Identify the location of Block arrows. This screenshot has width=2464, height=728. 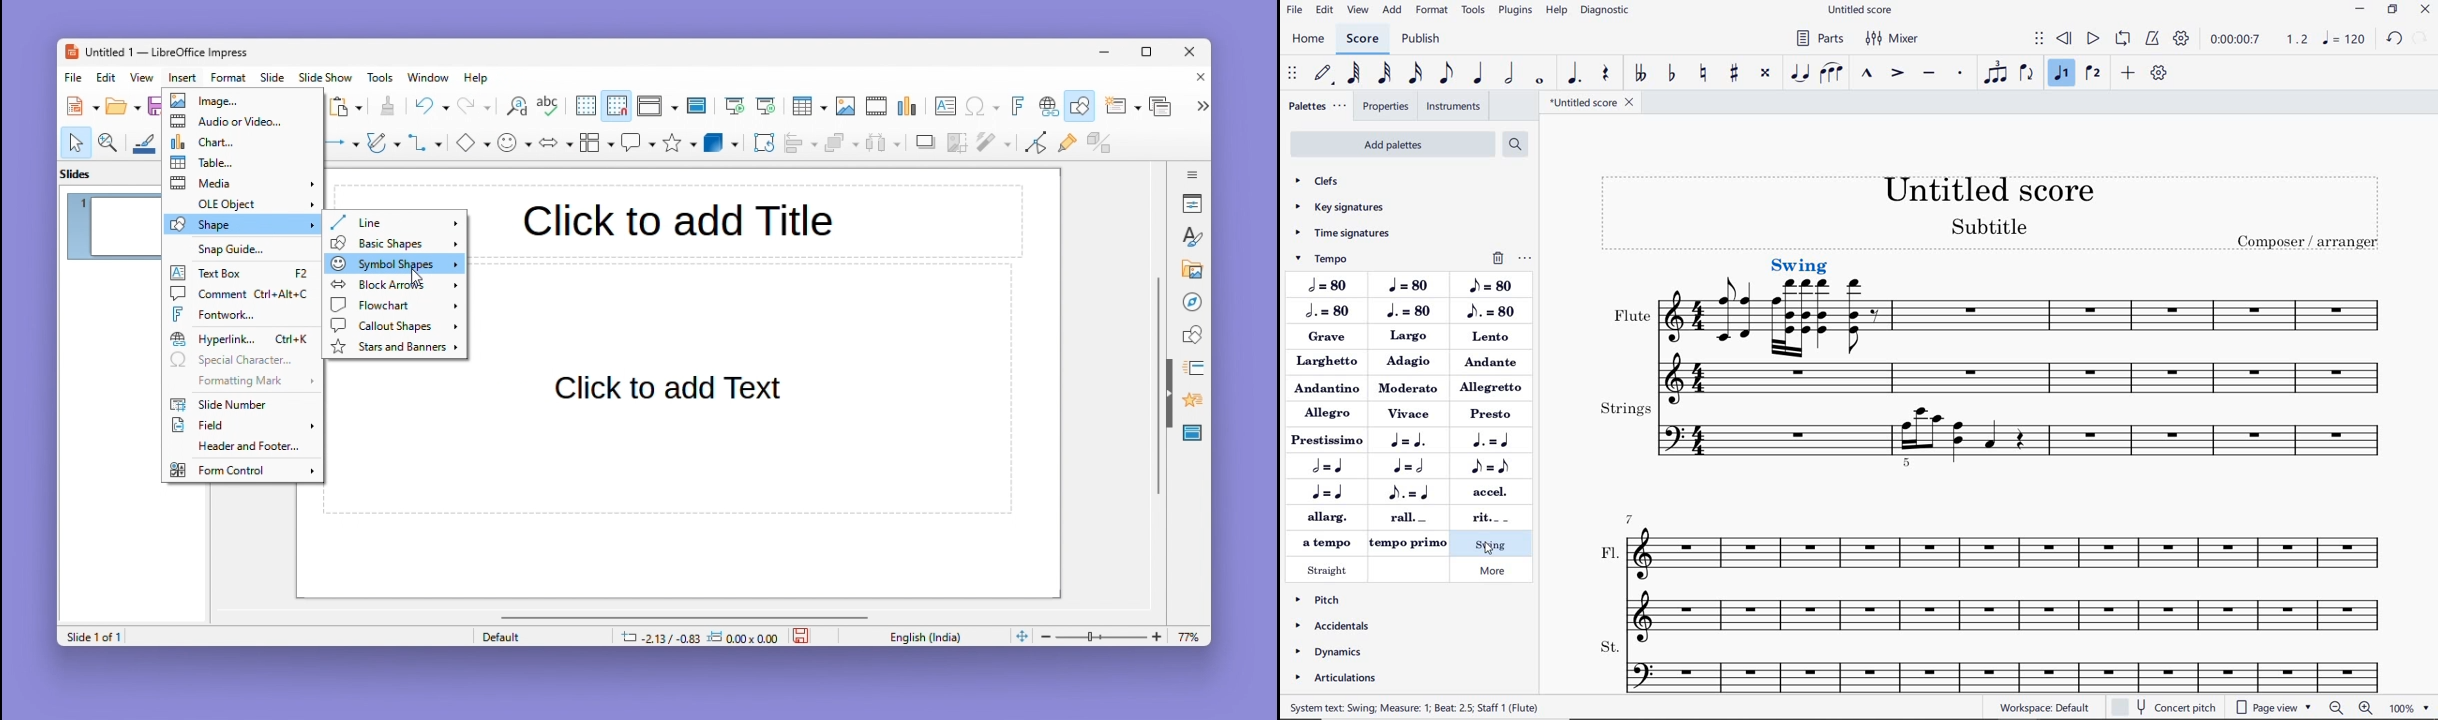
(392, 285).